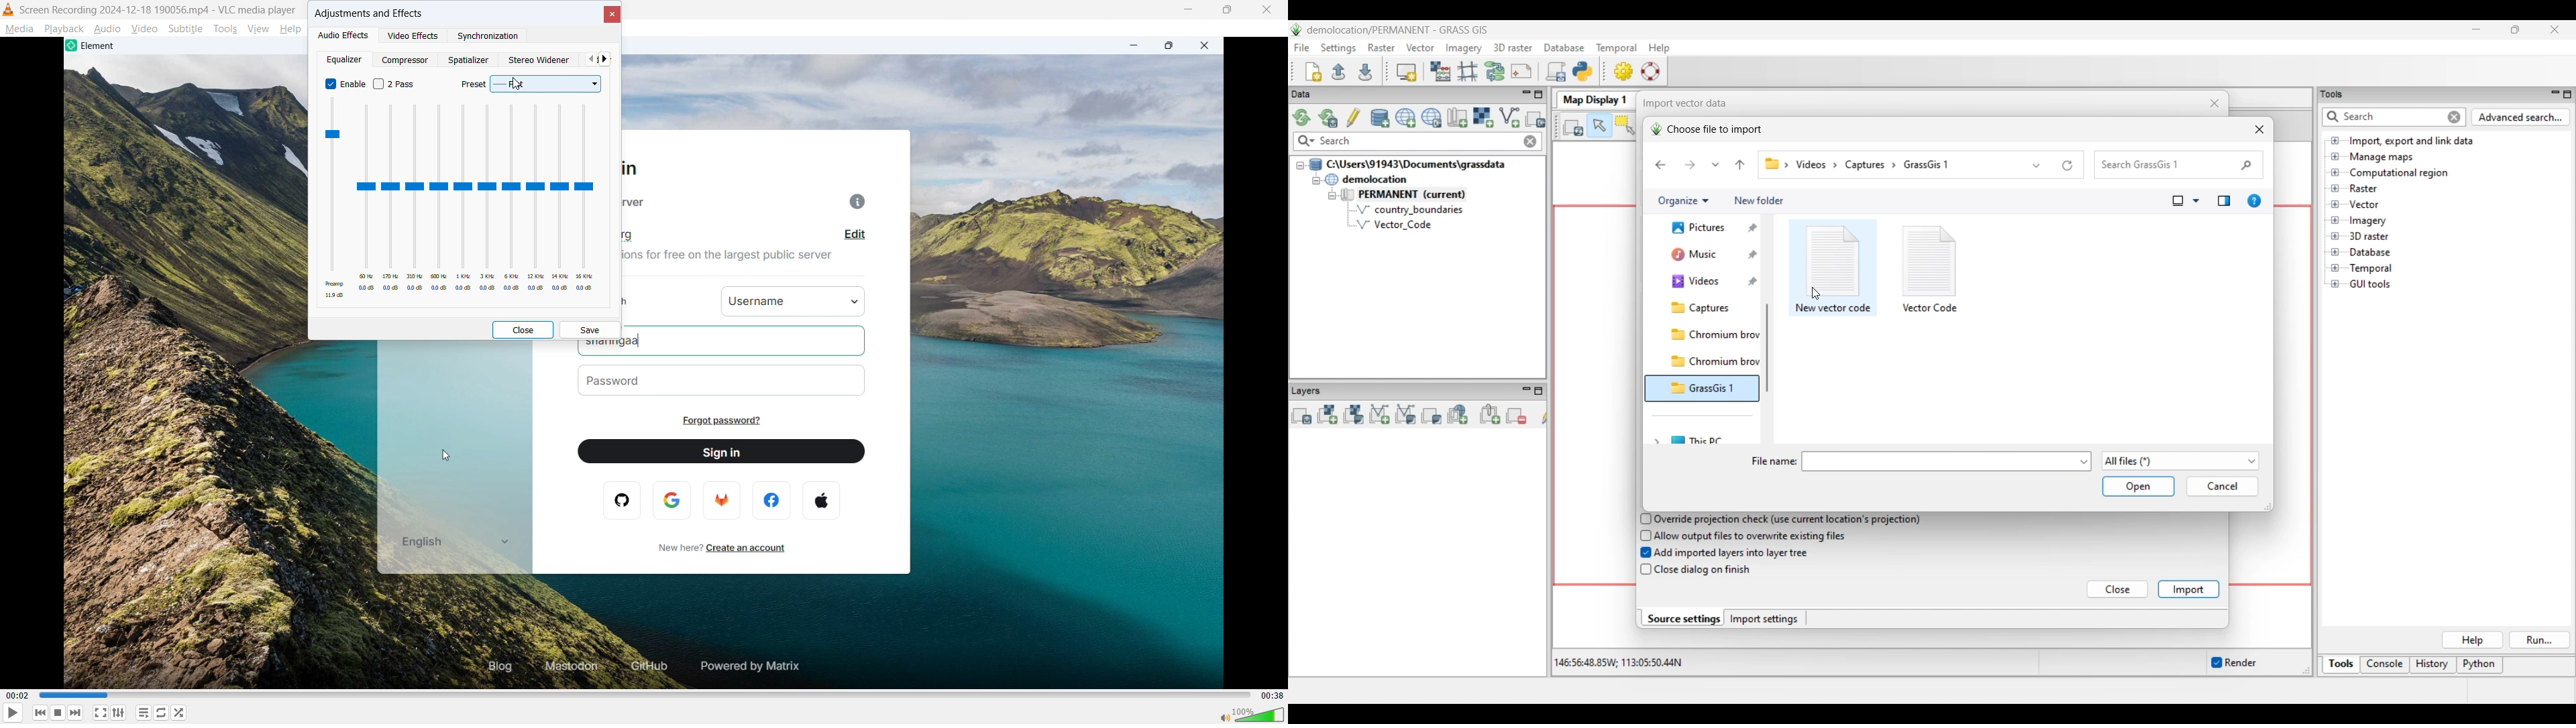  I want to click on Adjustments and effects, so click(369, 13).